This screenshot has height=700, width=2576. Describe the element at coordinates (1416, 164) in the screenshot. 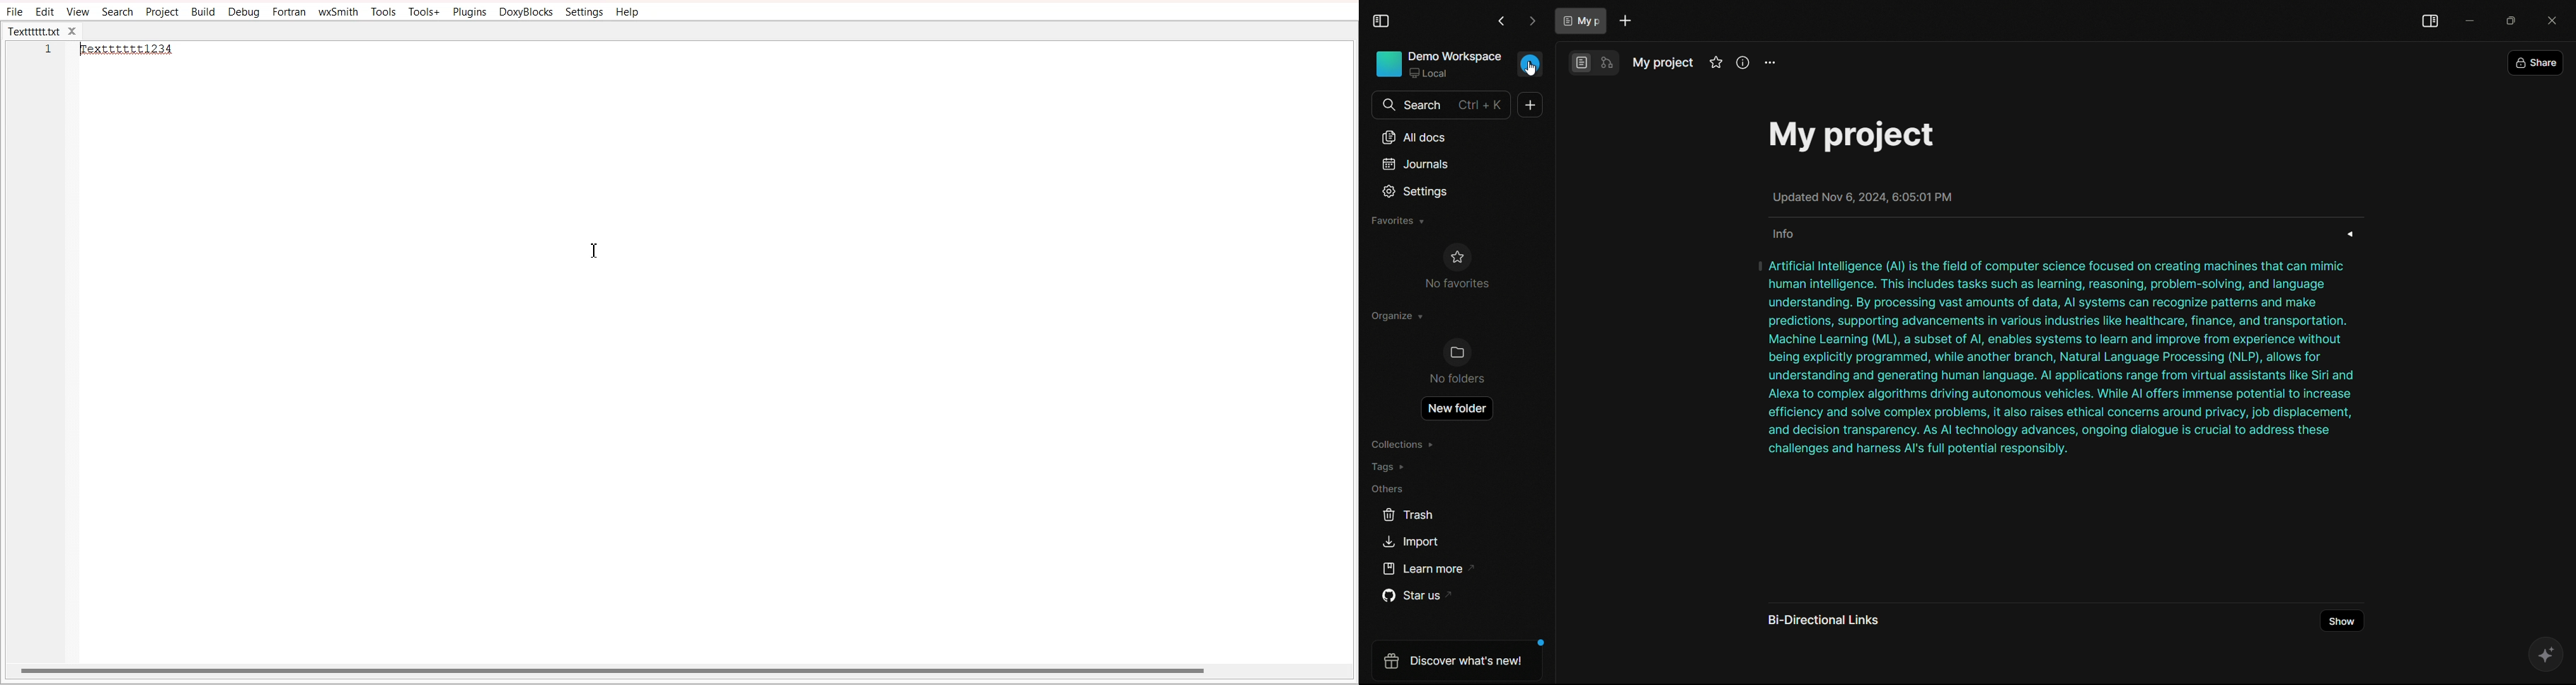

I see `journals` at that location.